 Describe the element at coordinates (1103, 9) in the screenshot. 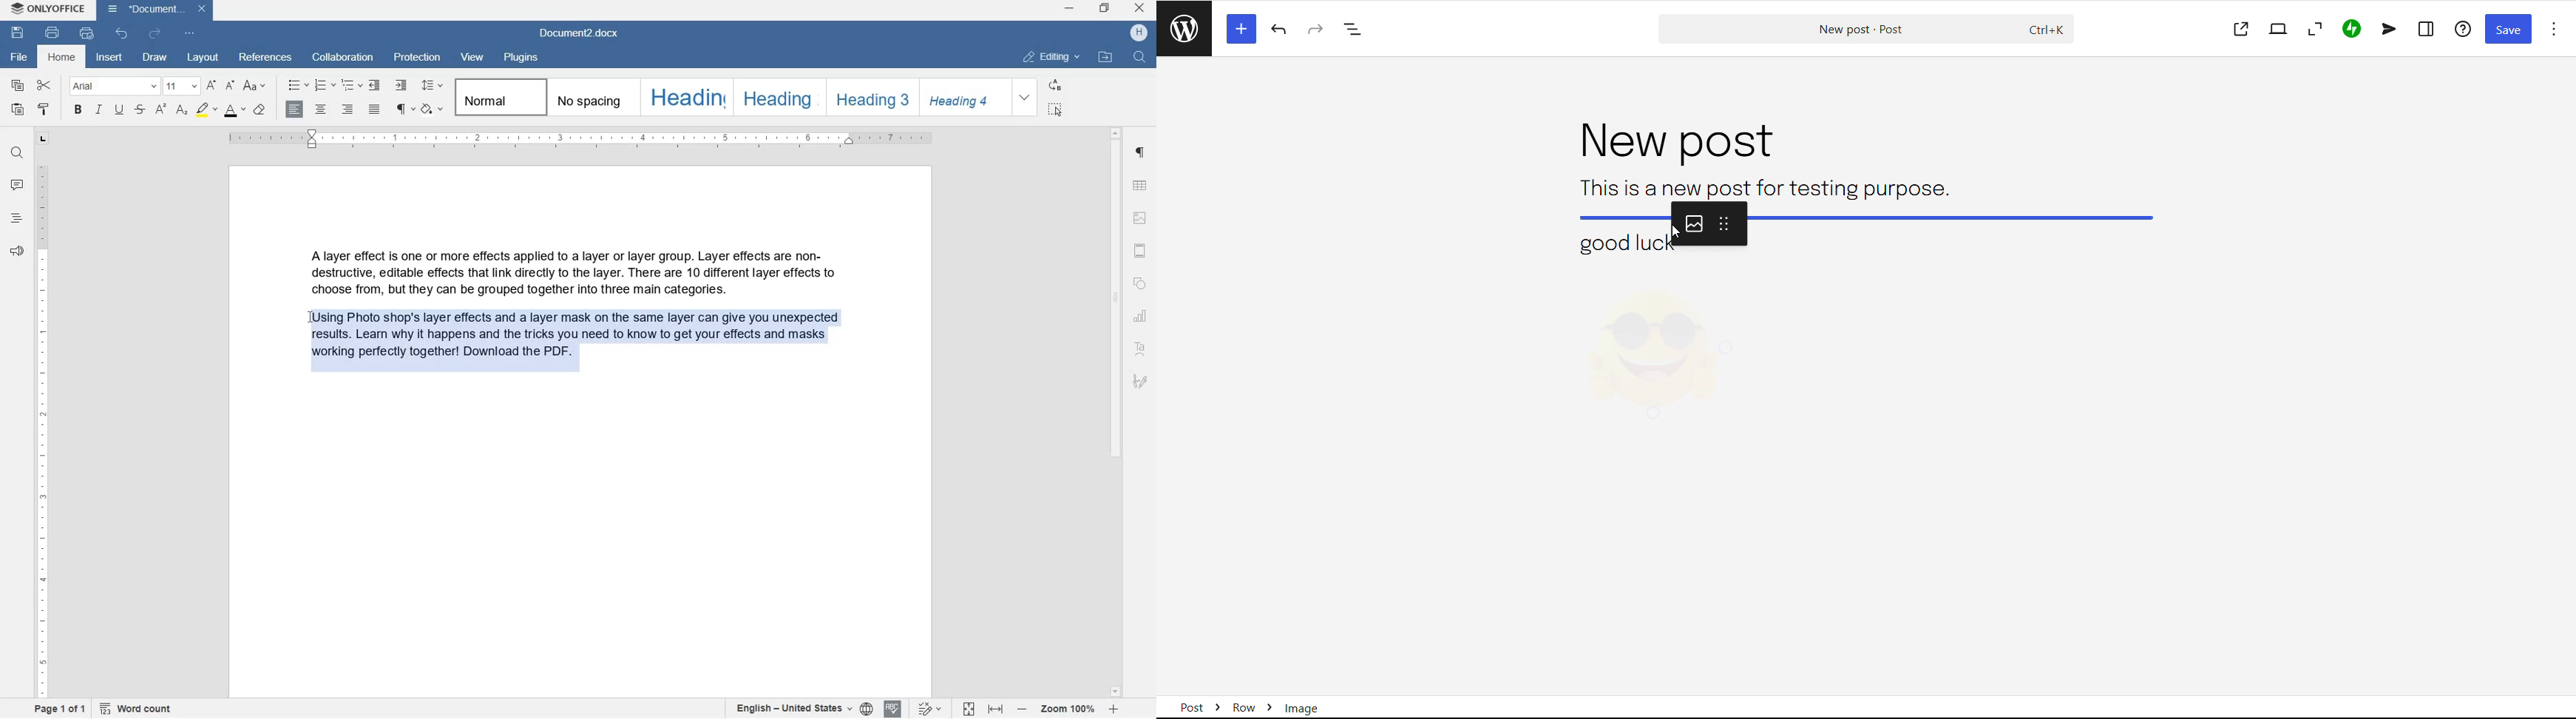

I see `restore` at that location.